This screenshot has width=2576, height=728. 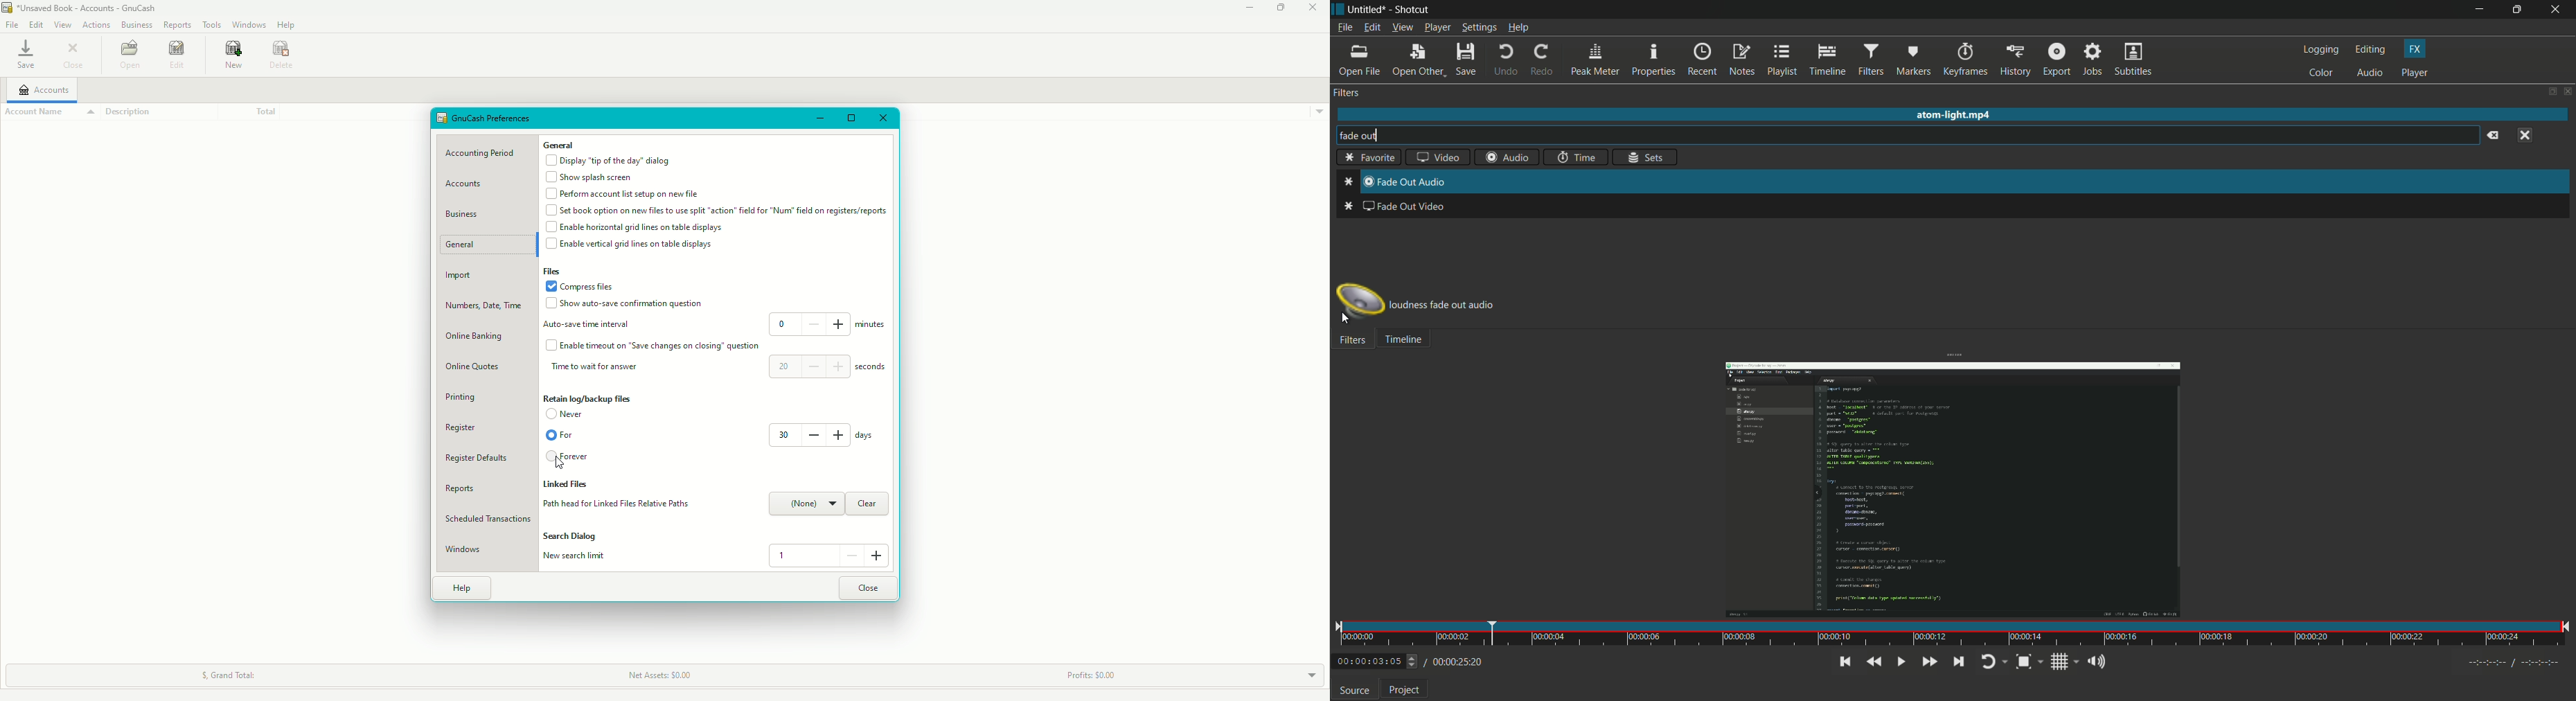 What do you see at coordinates (1362, 60) in the screenshot?
I see `open file` at bounding box center [1362, 60].